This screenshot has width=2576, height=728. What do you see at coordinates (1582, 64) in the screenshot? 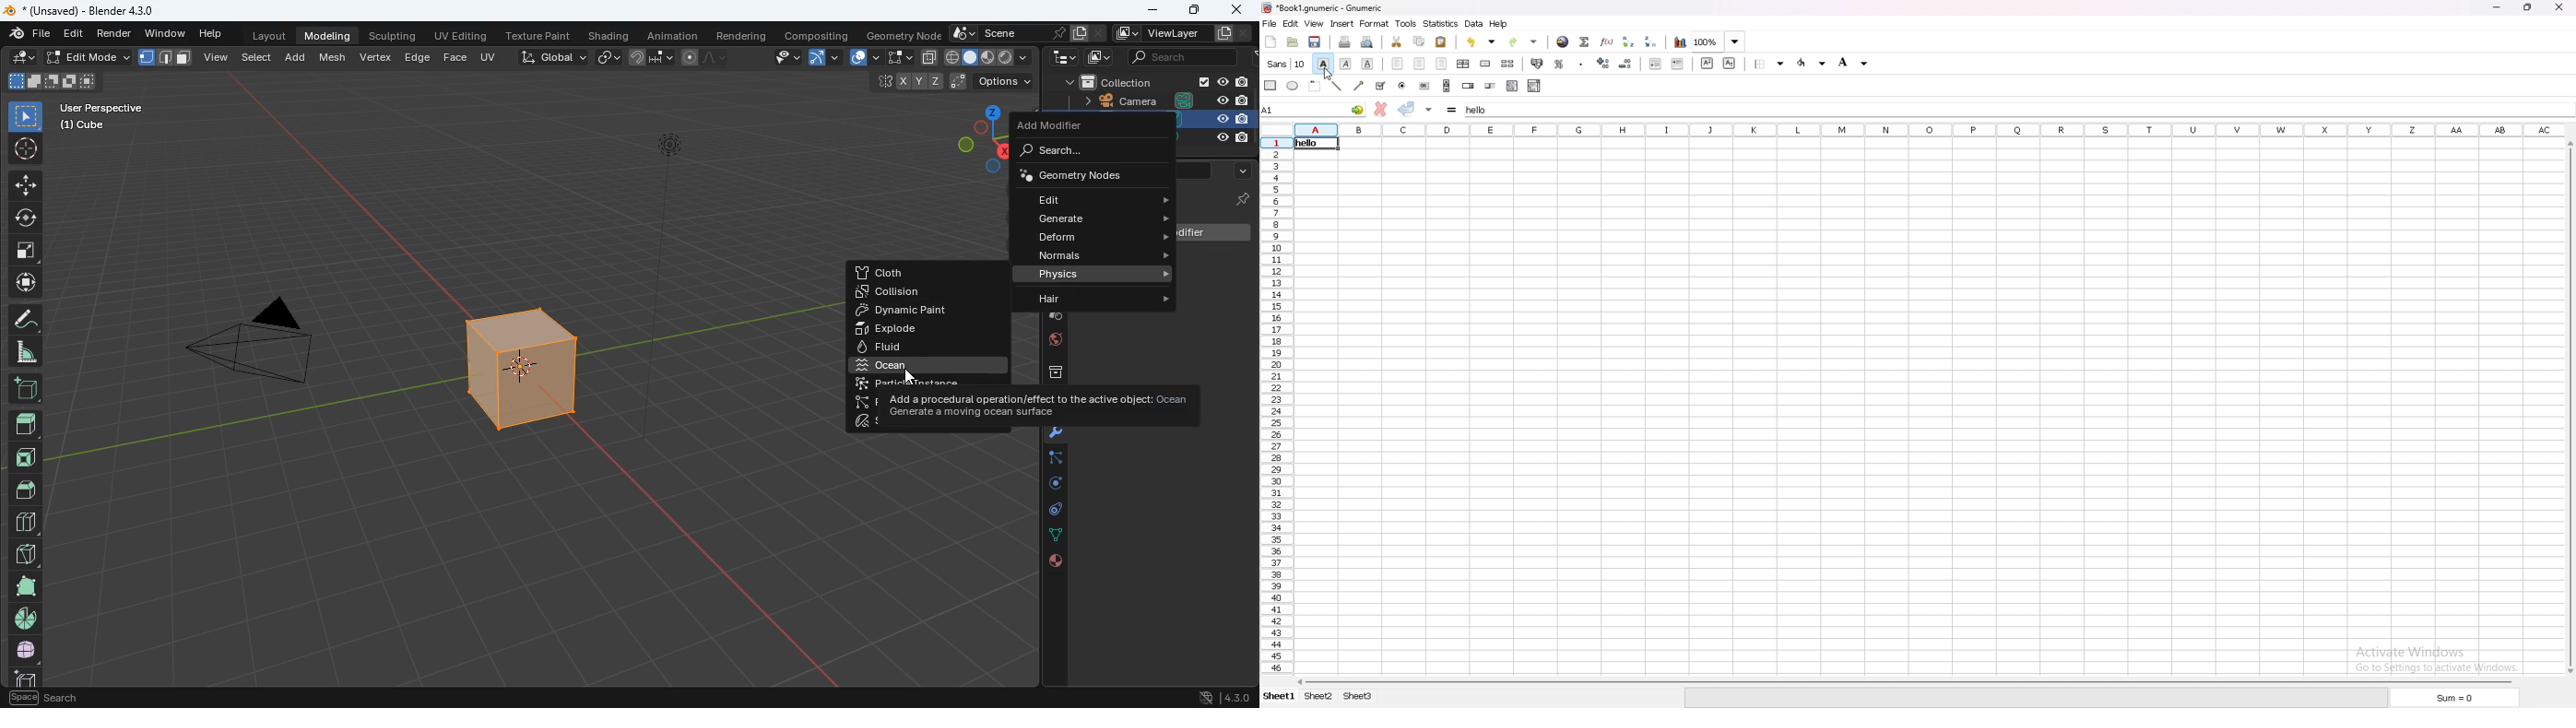
I see `thousand separator` at bounding box center [1582, 64].